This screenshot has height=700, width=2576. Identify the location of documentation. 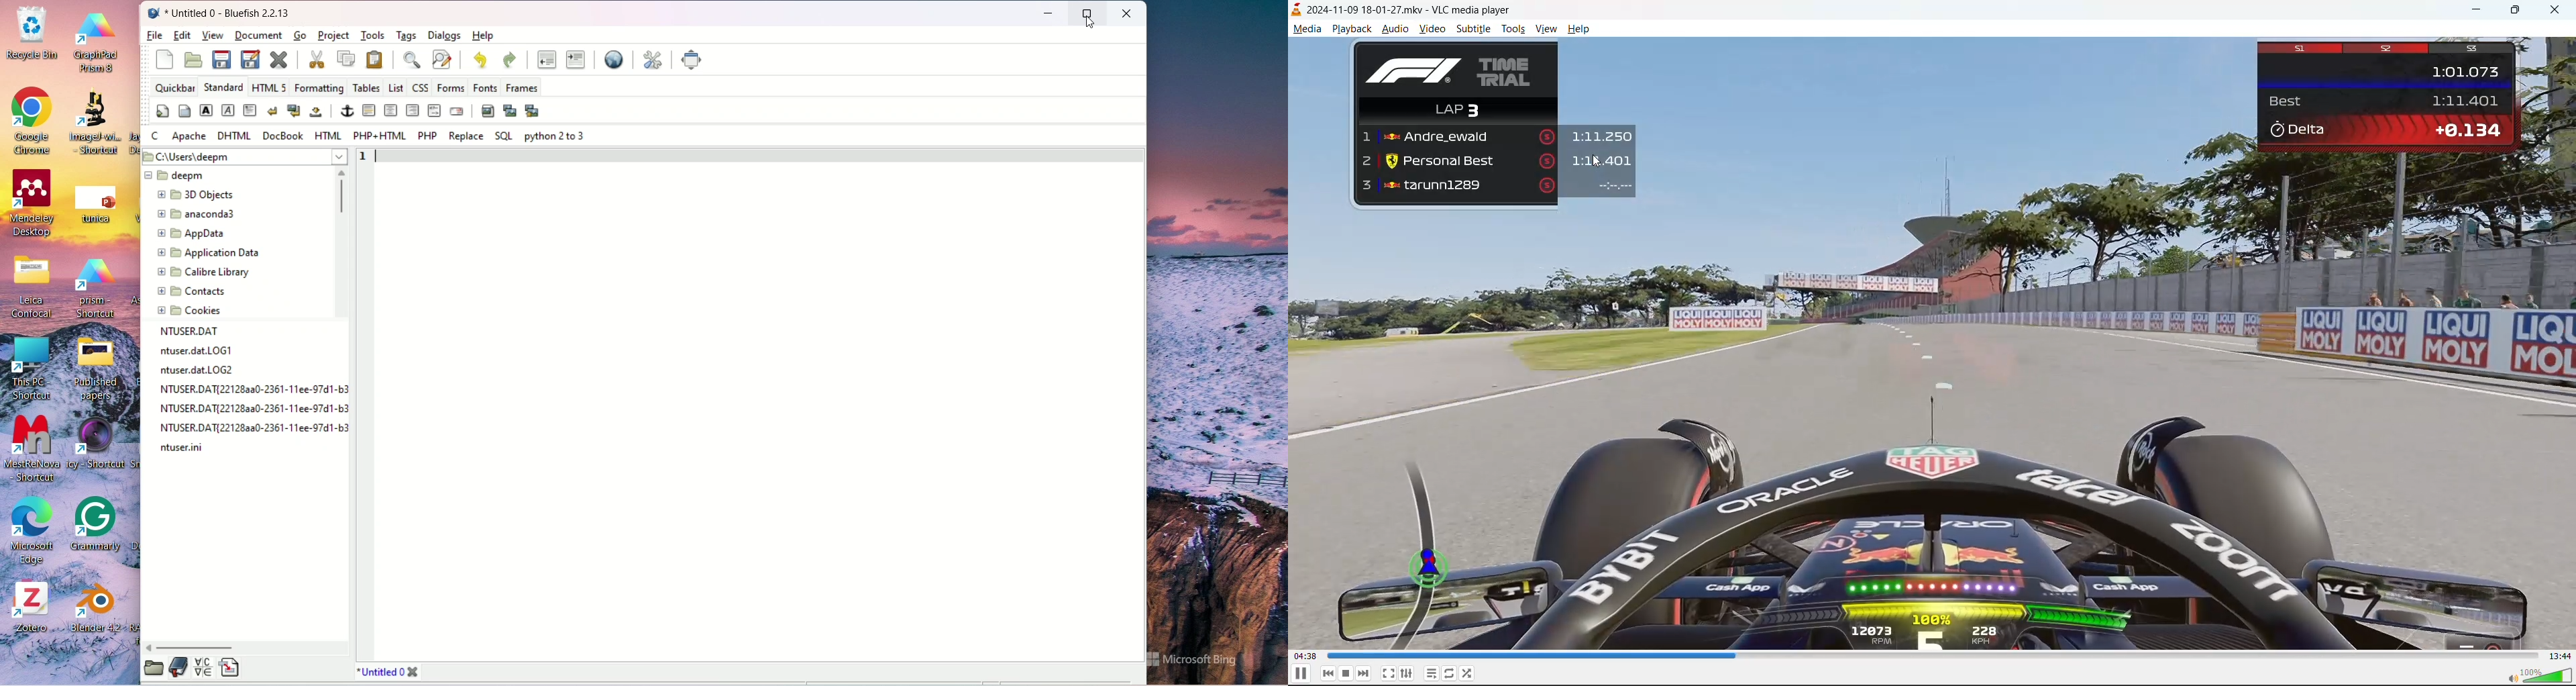
(178, 667).